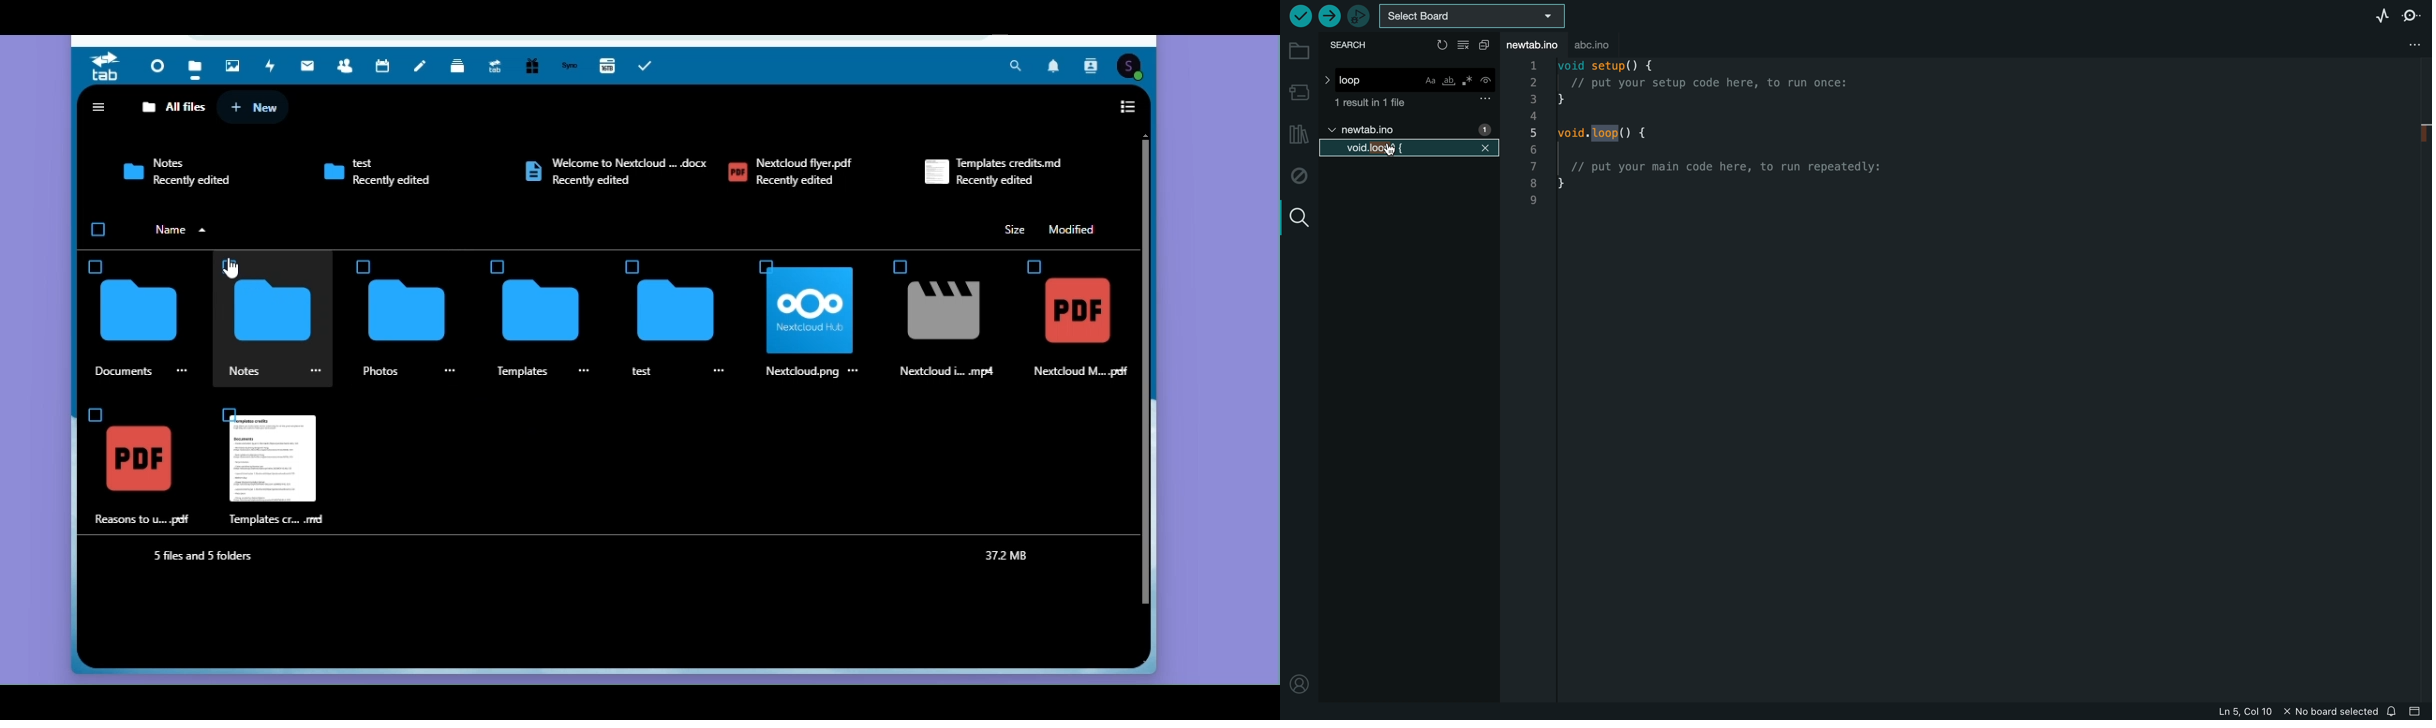  What do you see at coordinates (602, 181) in the screenshot?
I see `Recently edited` at bounding box center [602, 181].